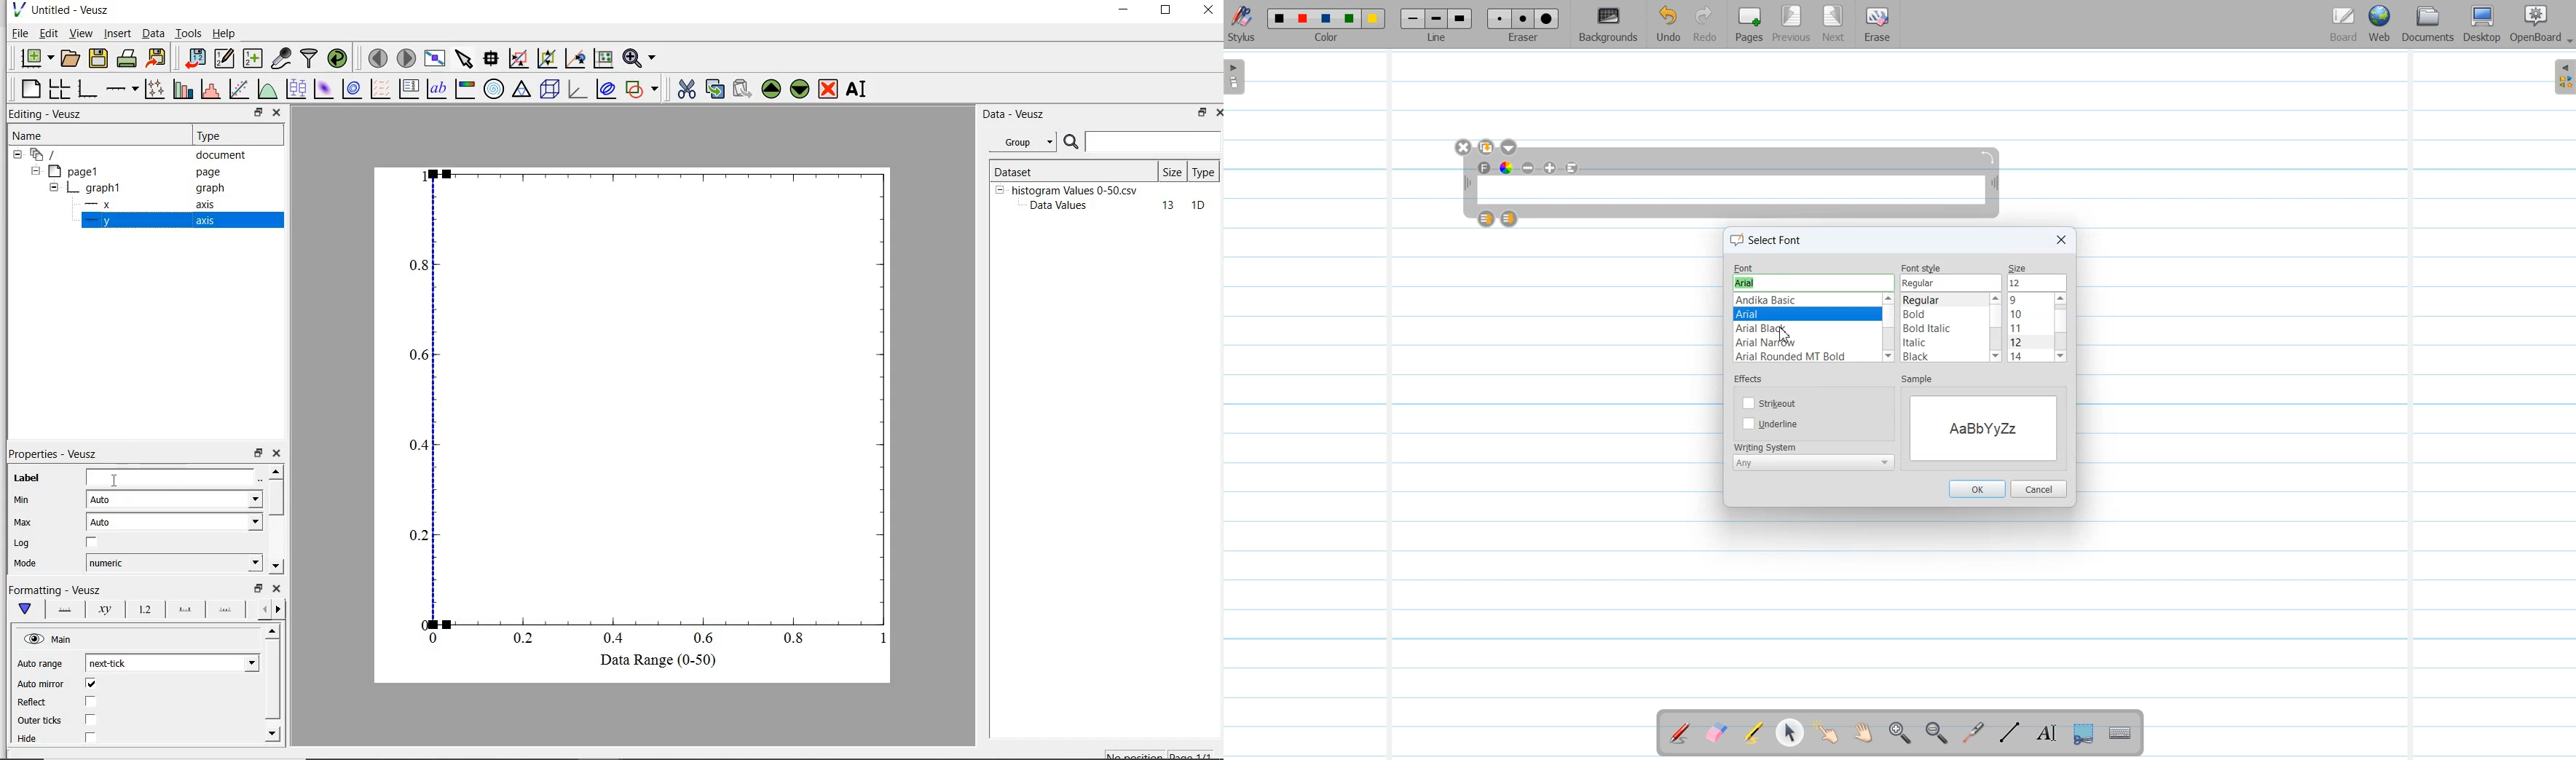  What do you see at coordinates (1918, 380) in the screenshot?
I see `sample` at bounding box center [1918, 380].